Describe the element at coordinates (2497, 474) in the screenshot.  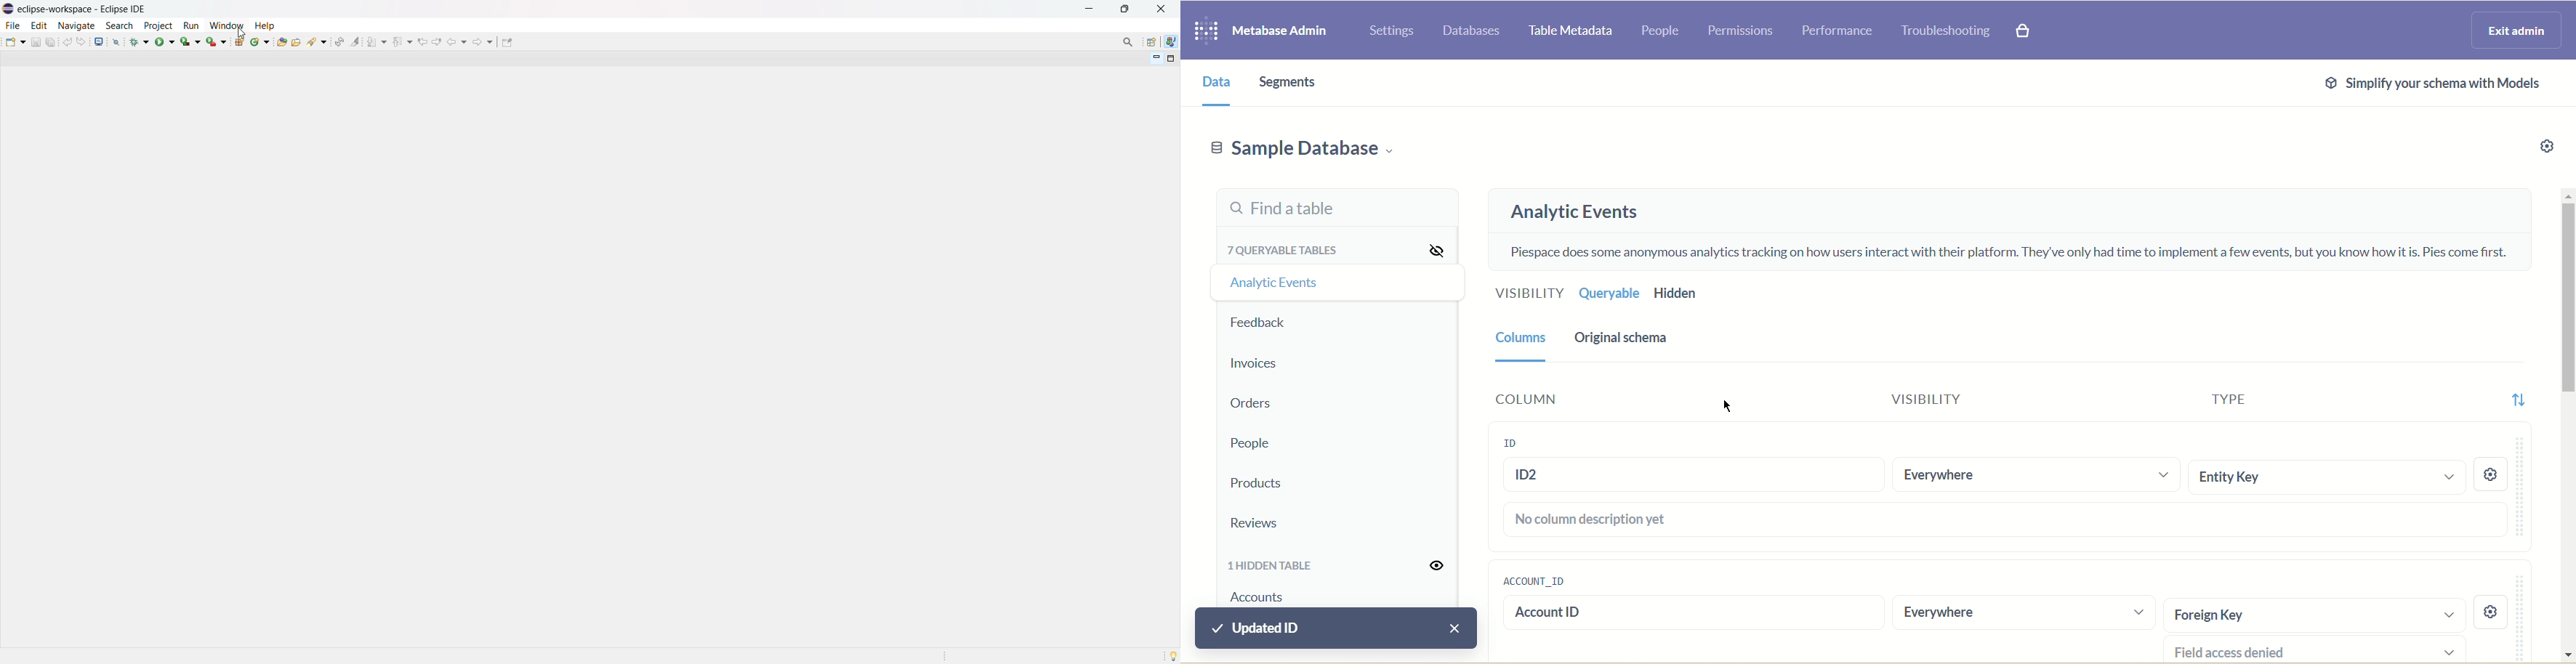
I see `Settings` at that location.